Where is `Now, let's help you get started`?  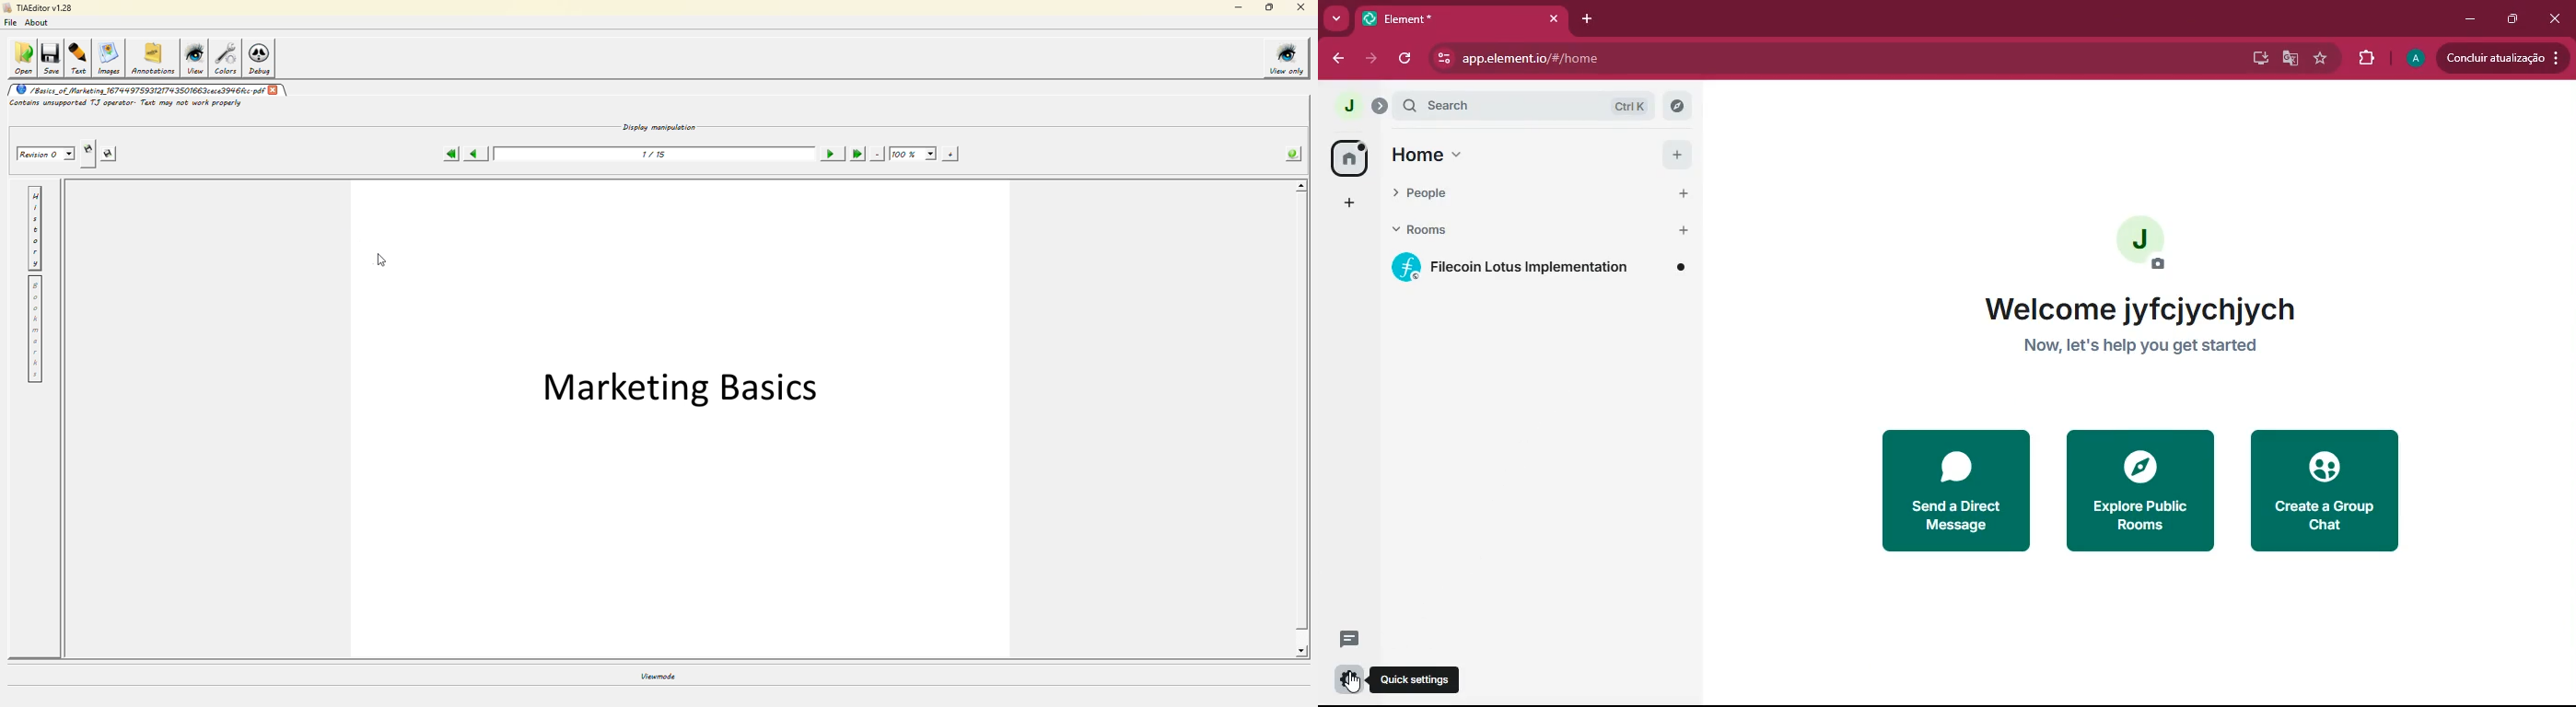 Now, let's help you get started is located at coordinates (2140, 345).